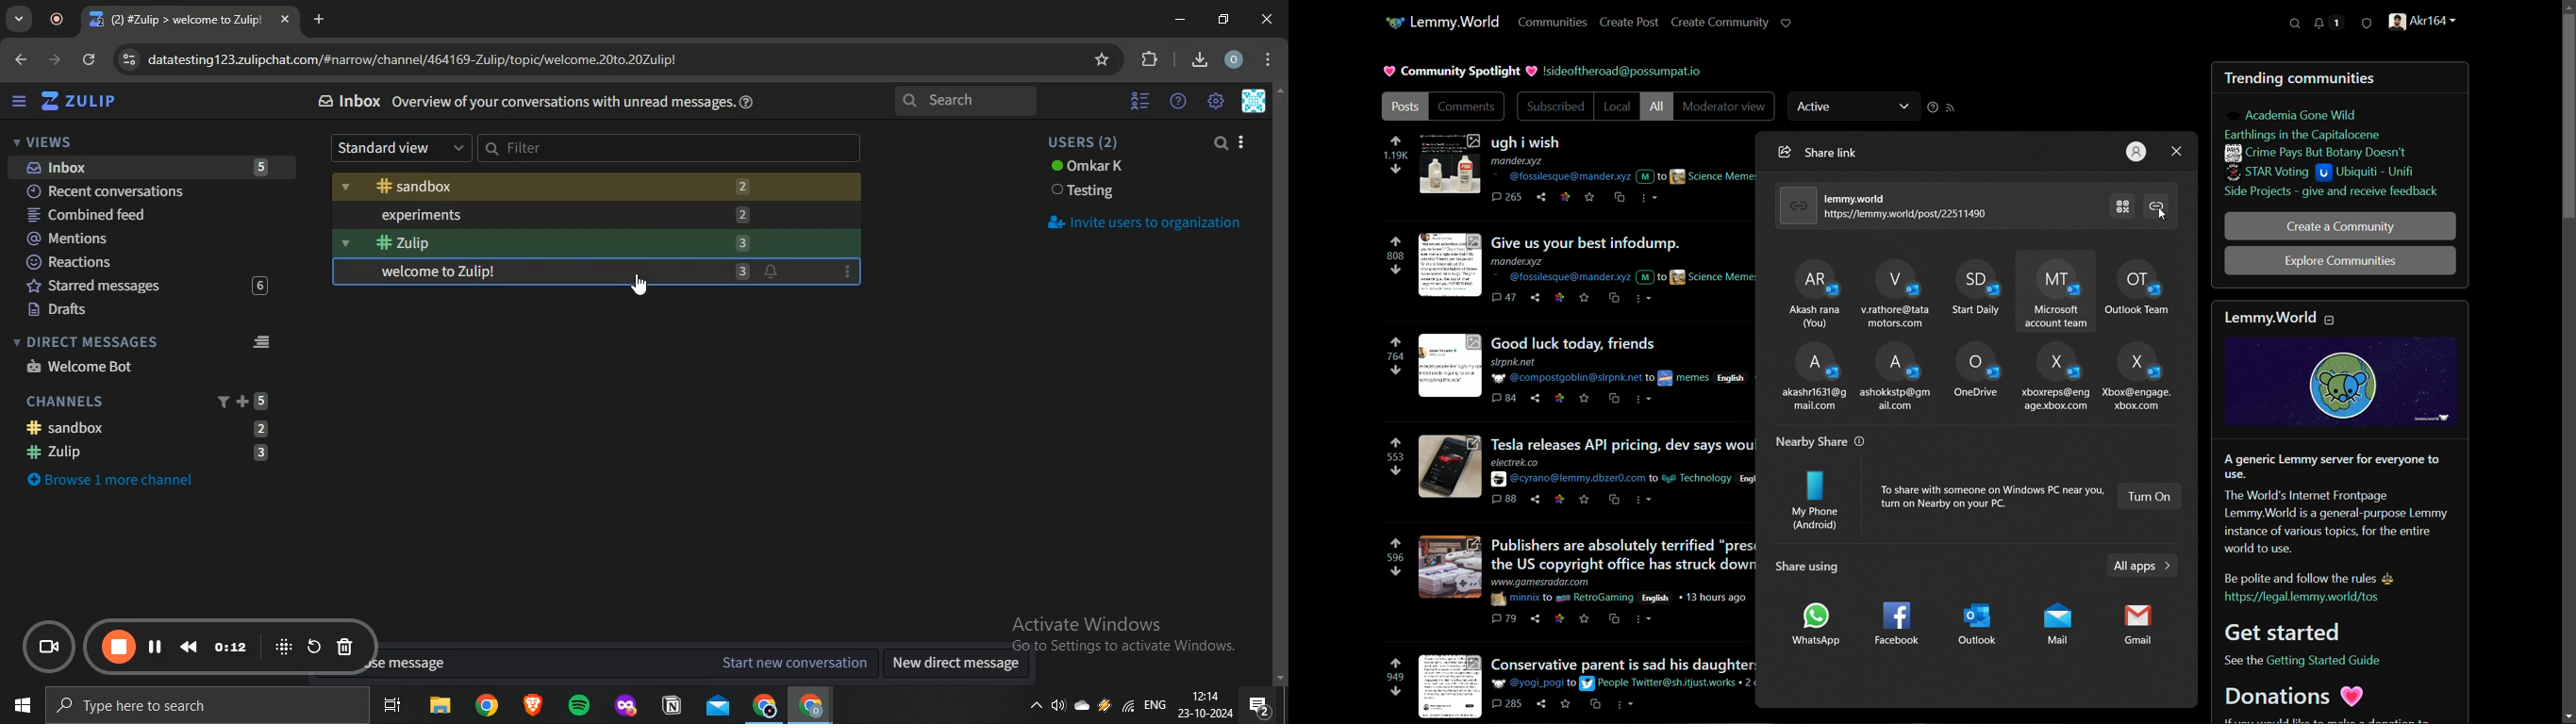  What do you see at coordinates (1713, 176) in the screenshot?
I see `Science Meme` at bounding box center [1713, 176].